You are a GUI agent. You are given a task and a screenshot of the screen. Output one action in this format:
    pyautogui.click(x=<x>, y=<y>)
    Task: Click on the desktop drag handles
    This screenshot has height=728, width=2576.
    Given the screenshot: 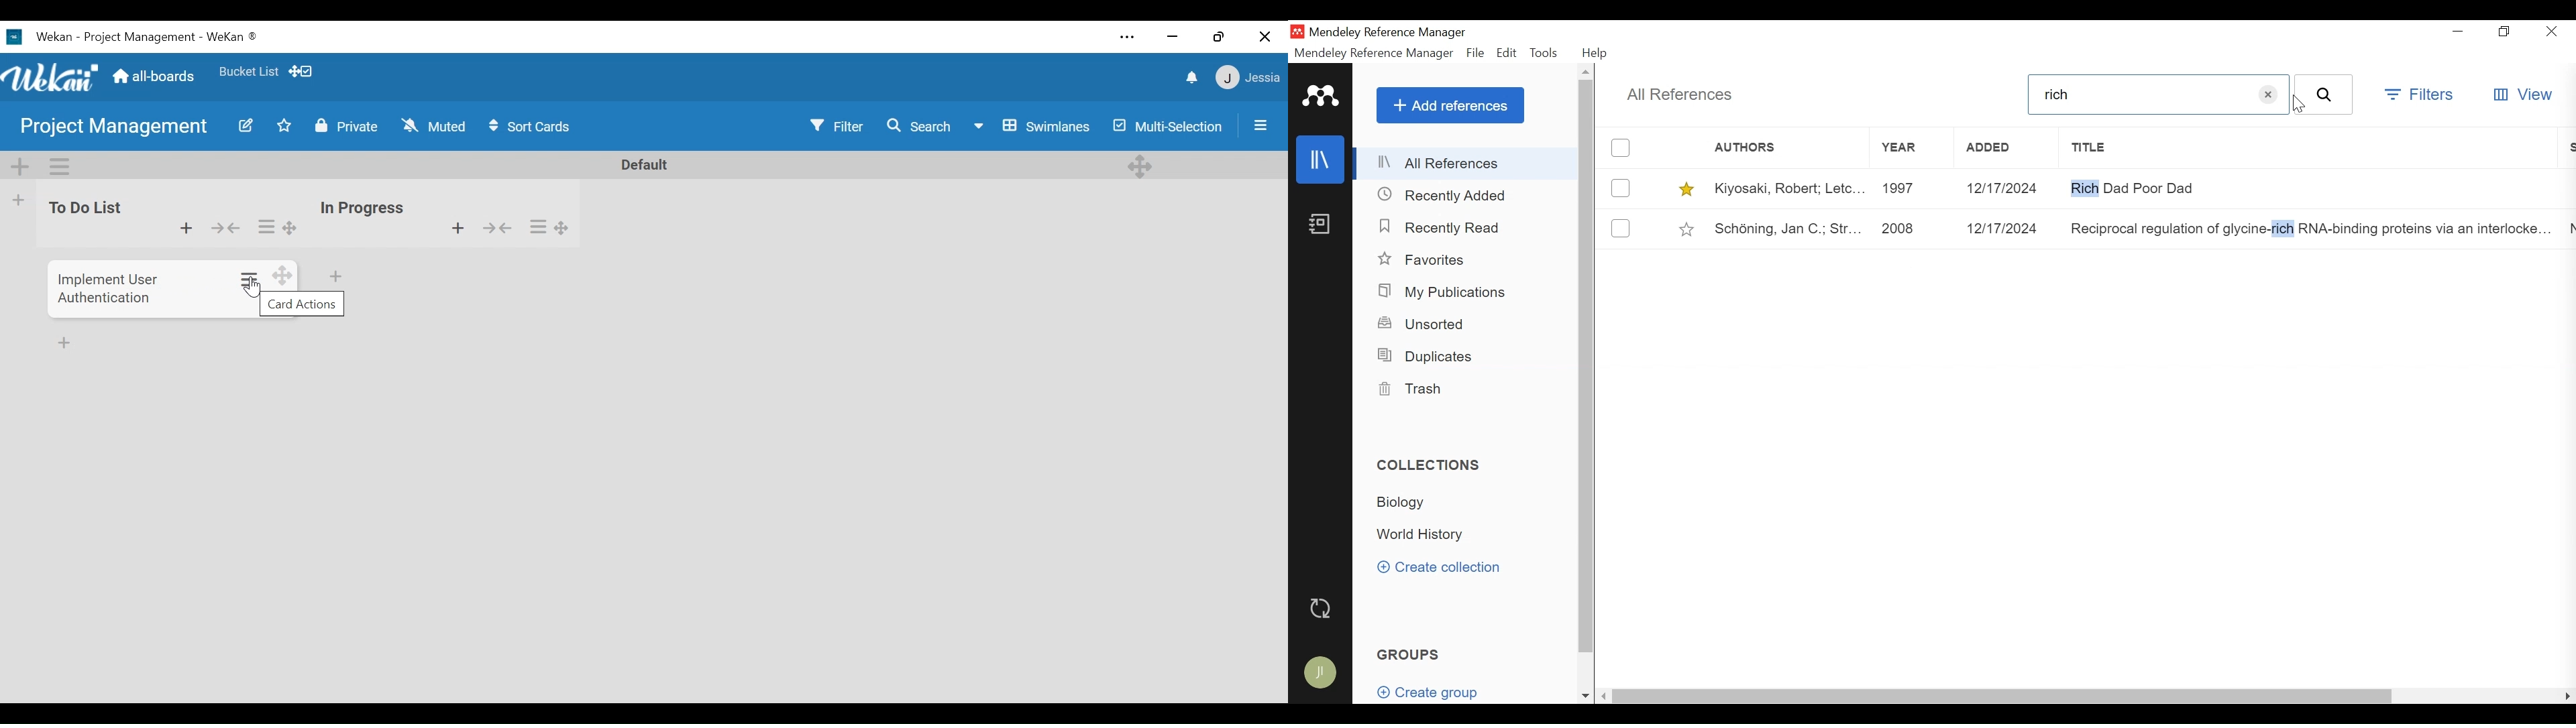 What is the action you would take?
    pyautogui.click(x=1139, y=166)
    